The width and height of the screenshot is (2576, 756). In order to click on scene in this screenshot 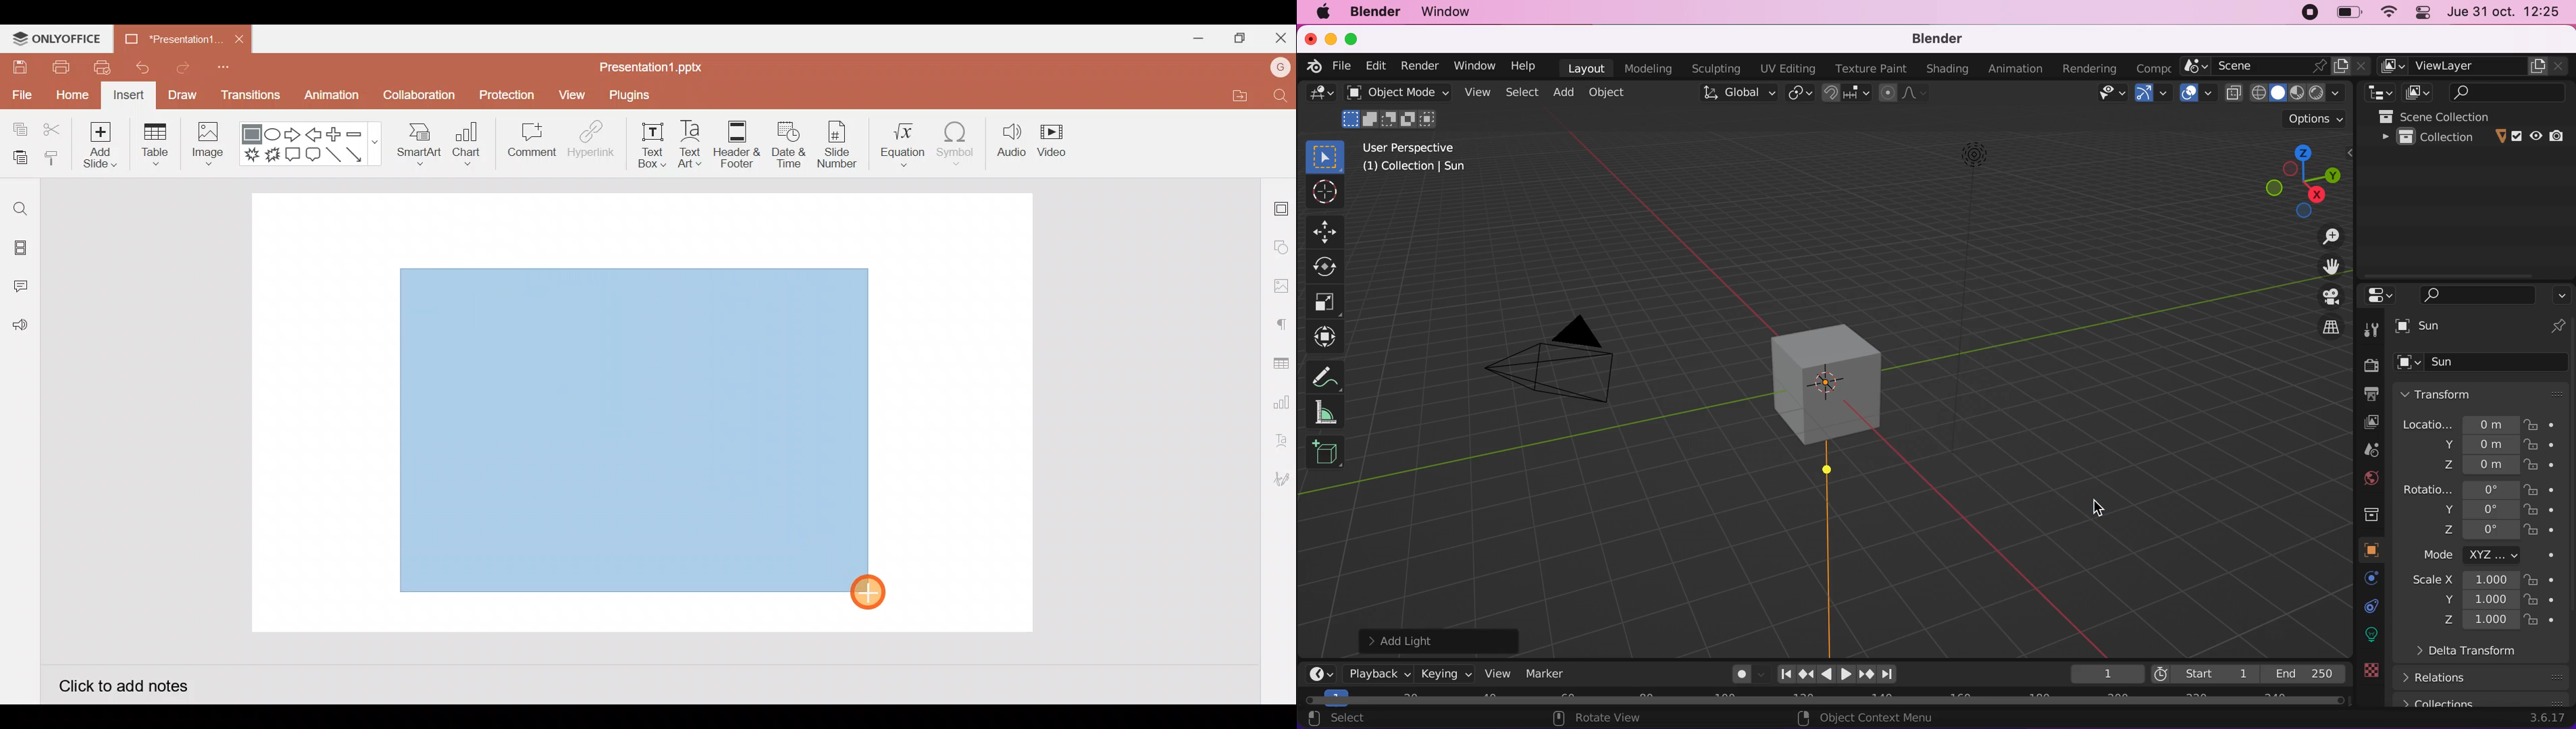, I will do `click(2363, 451)`.